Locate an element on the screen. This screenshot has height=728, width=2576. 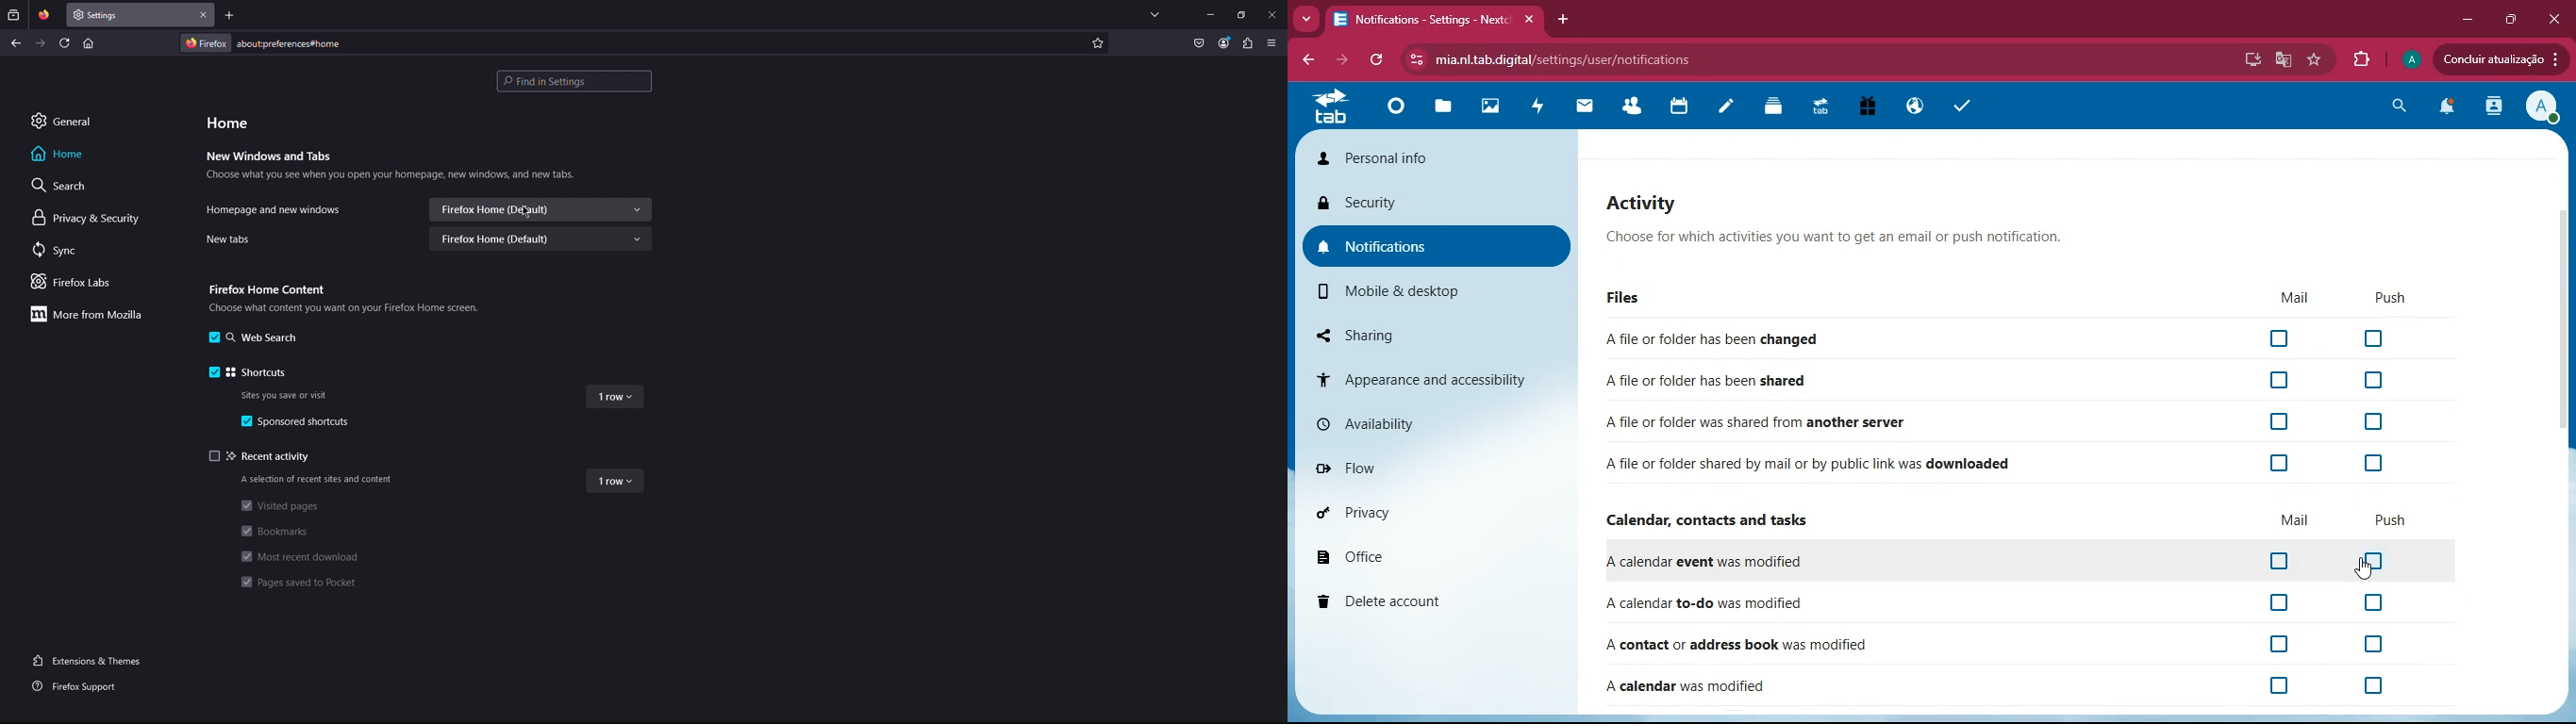
activity is located at coordinates (1538, 111).